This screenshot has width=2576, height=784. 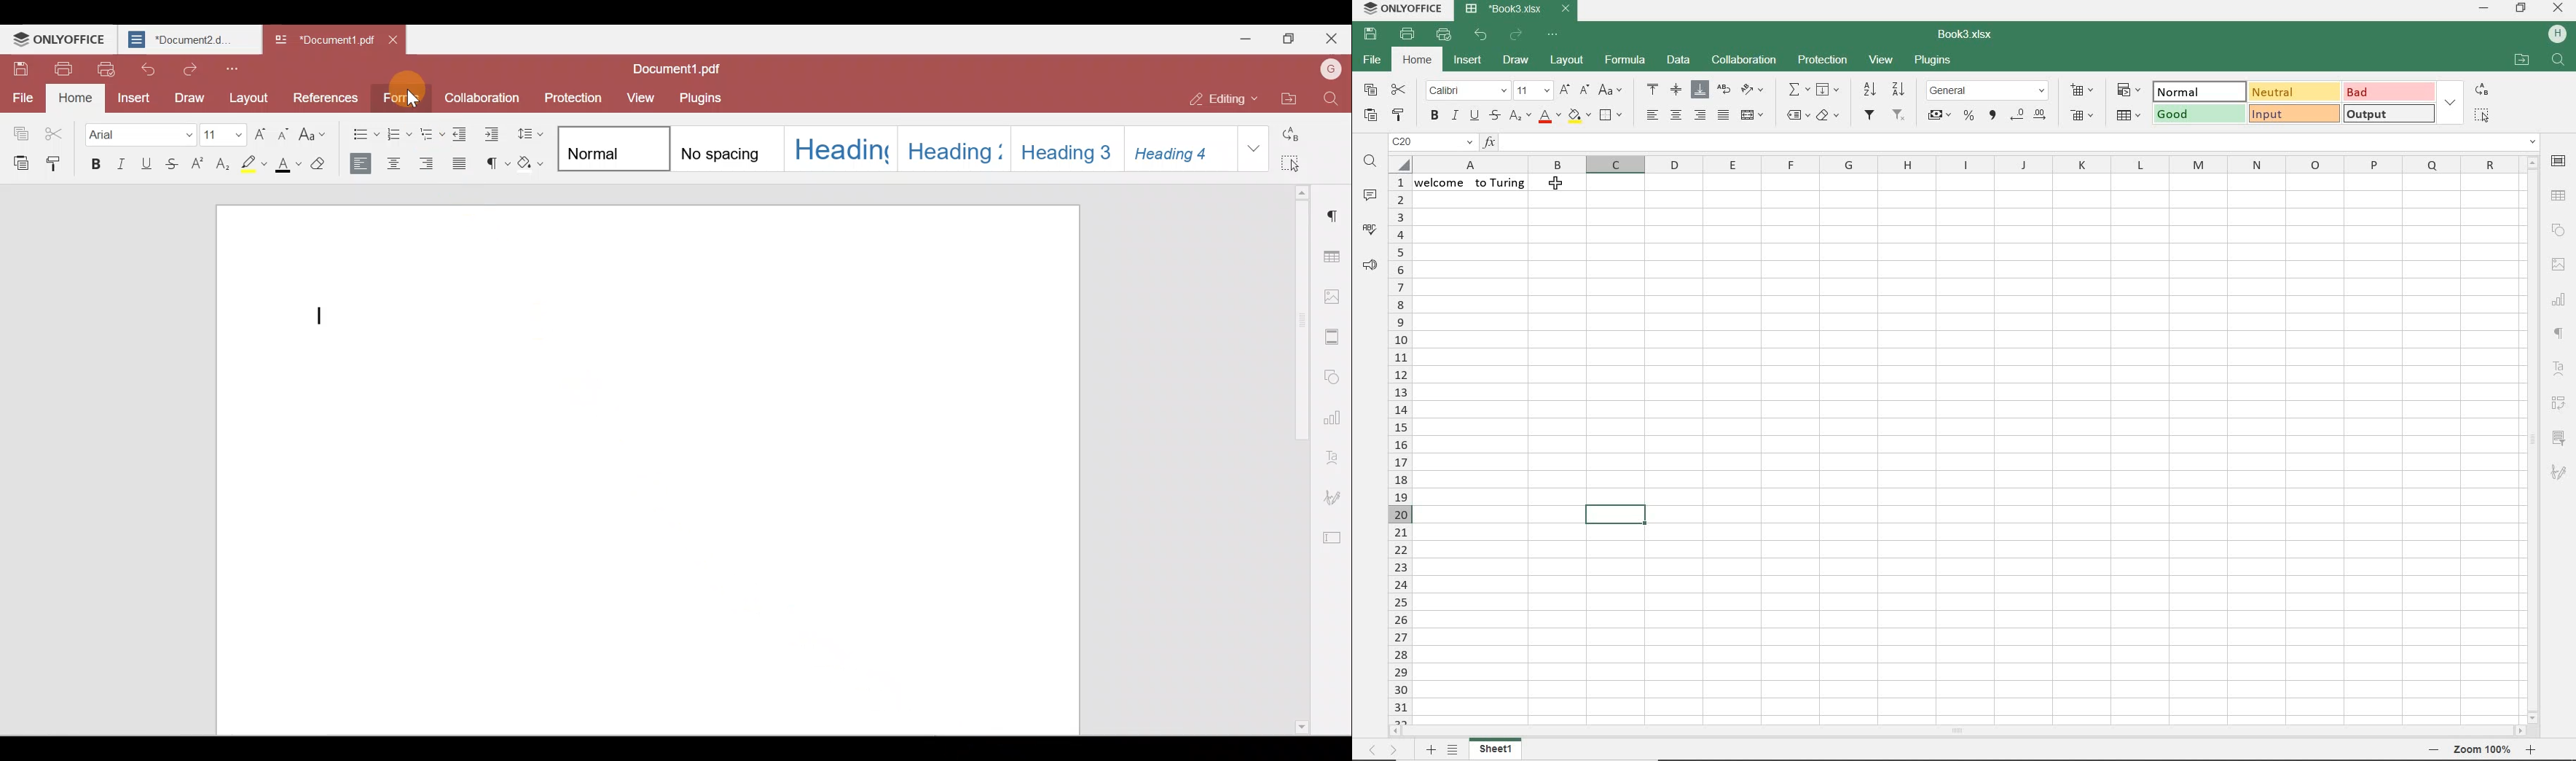 I want to click on Align center, so click(x=396, y=165).